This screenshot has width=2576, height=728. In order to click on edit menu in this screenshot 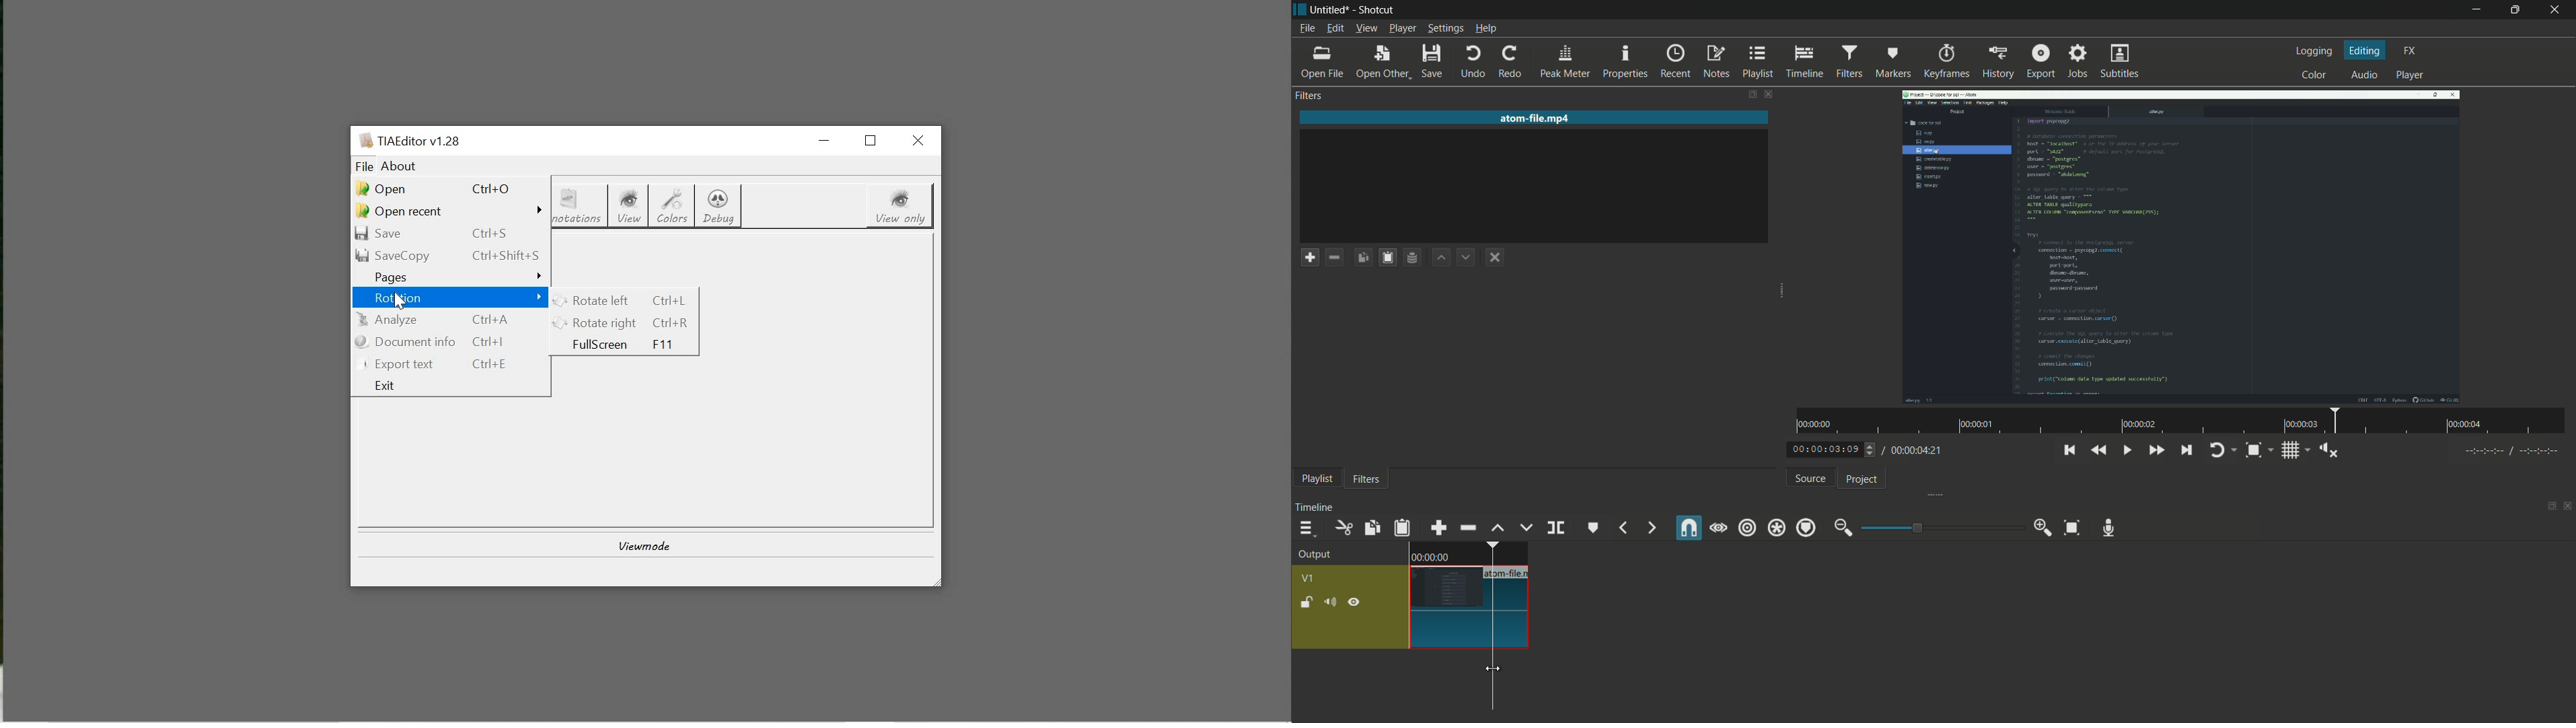, I will do `click(1335, 29)`.